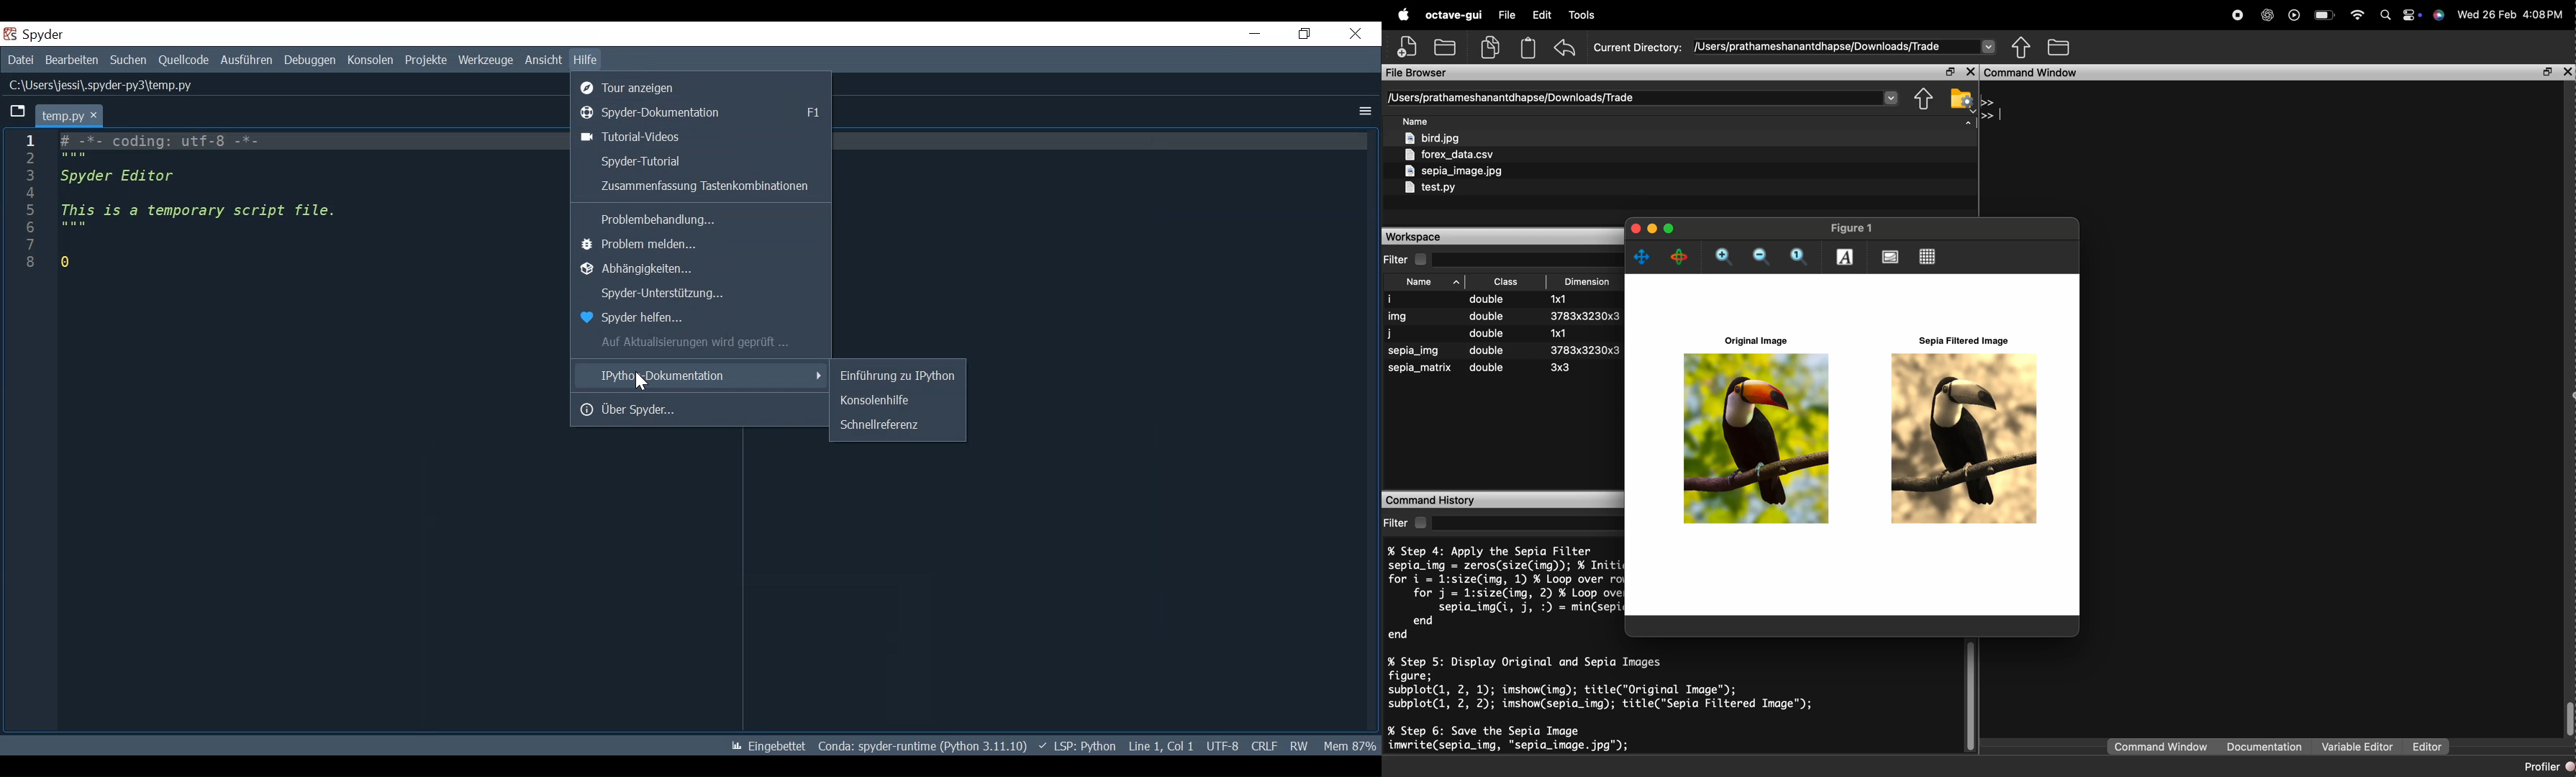 The height and width of the screenshot is (784, 2576). I want to click on /Users/prathameshanantdhapse/Downloads/Trade, so click(1819, 47).